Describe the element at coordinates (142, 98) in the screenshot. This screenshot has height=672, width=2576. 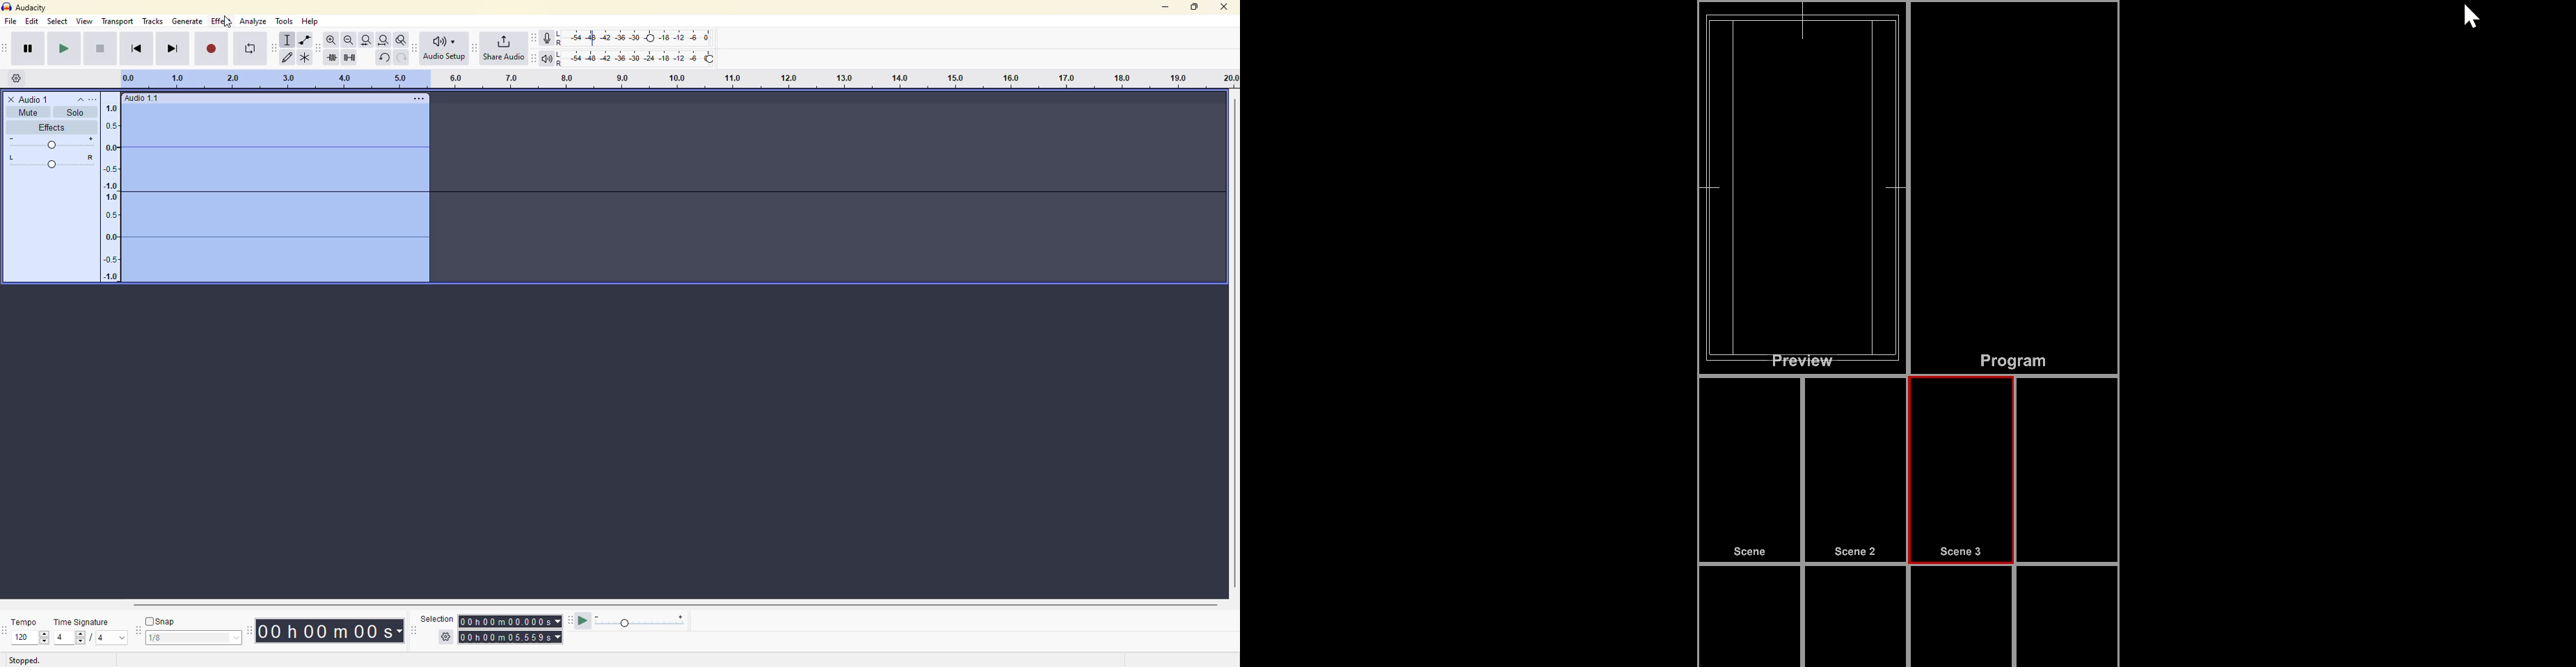
I see `audio` at that location.